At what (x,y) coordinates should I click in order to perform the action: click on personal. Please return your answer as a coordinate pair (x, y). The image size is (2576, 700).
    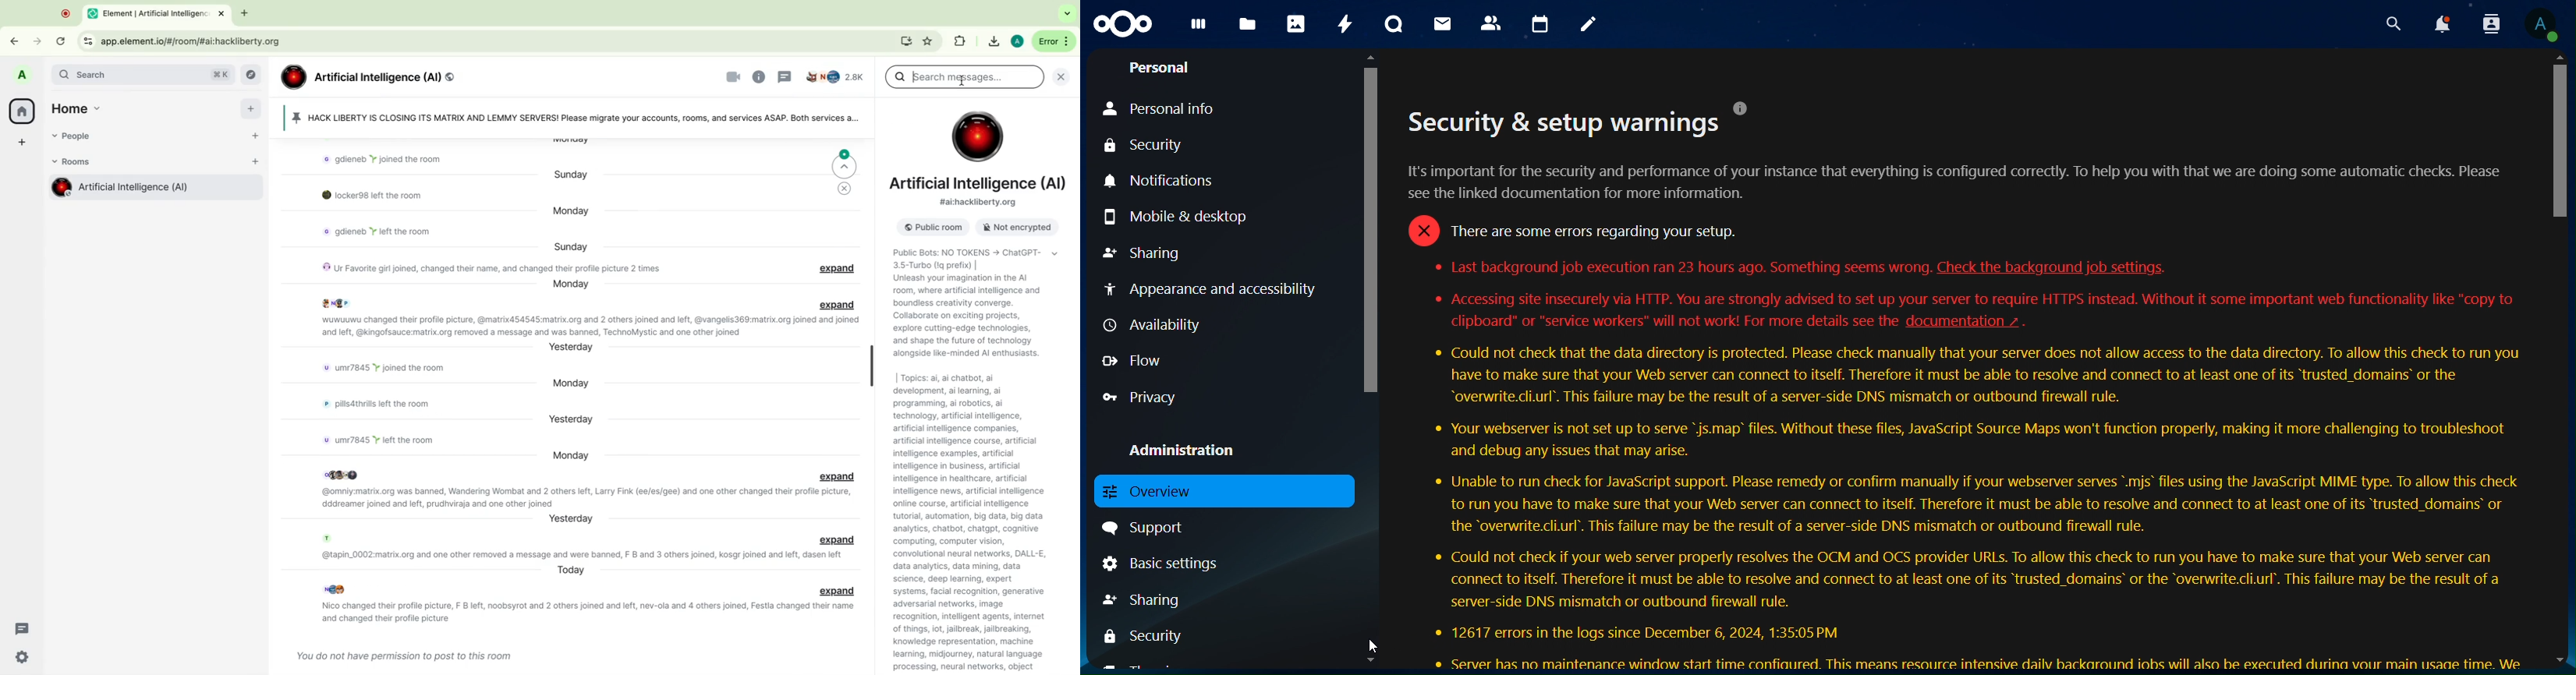
    Looking at the image, I should click on (1164, 69).